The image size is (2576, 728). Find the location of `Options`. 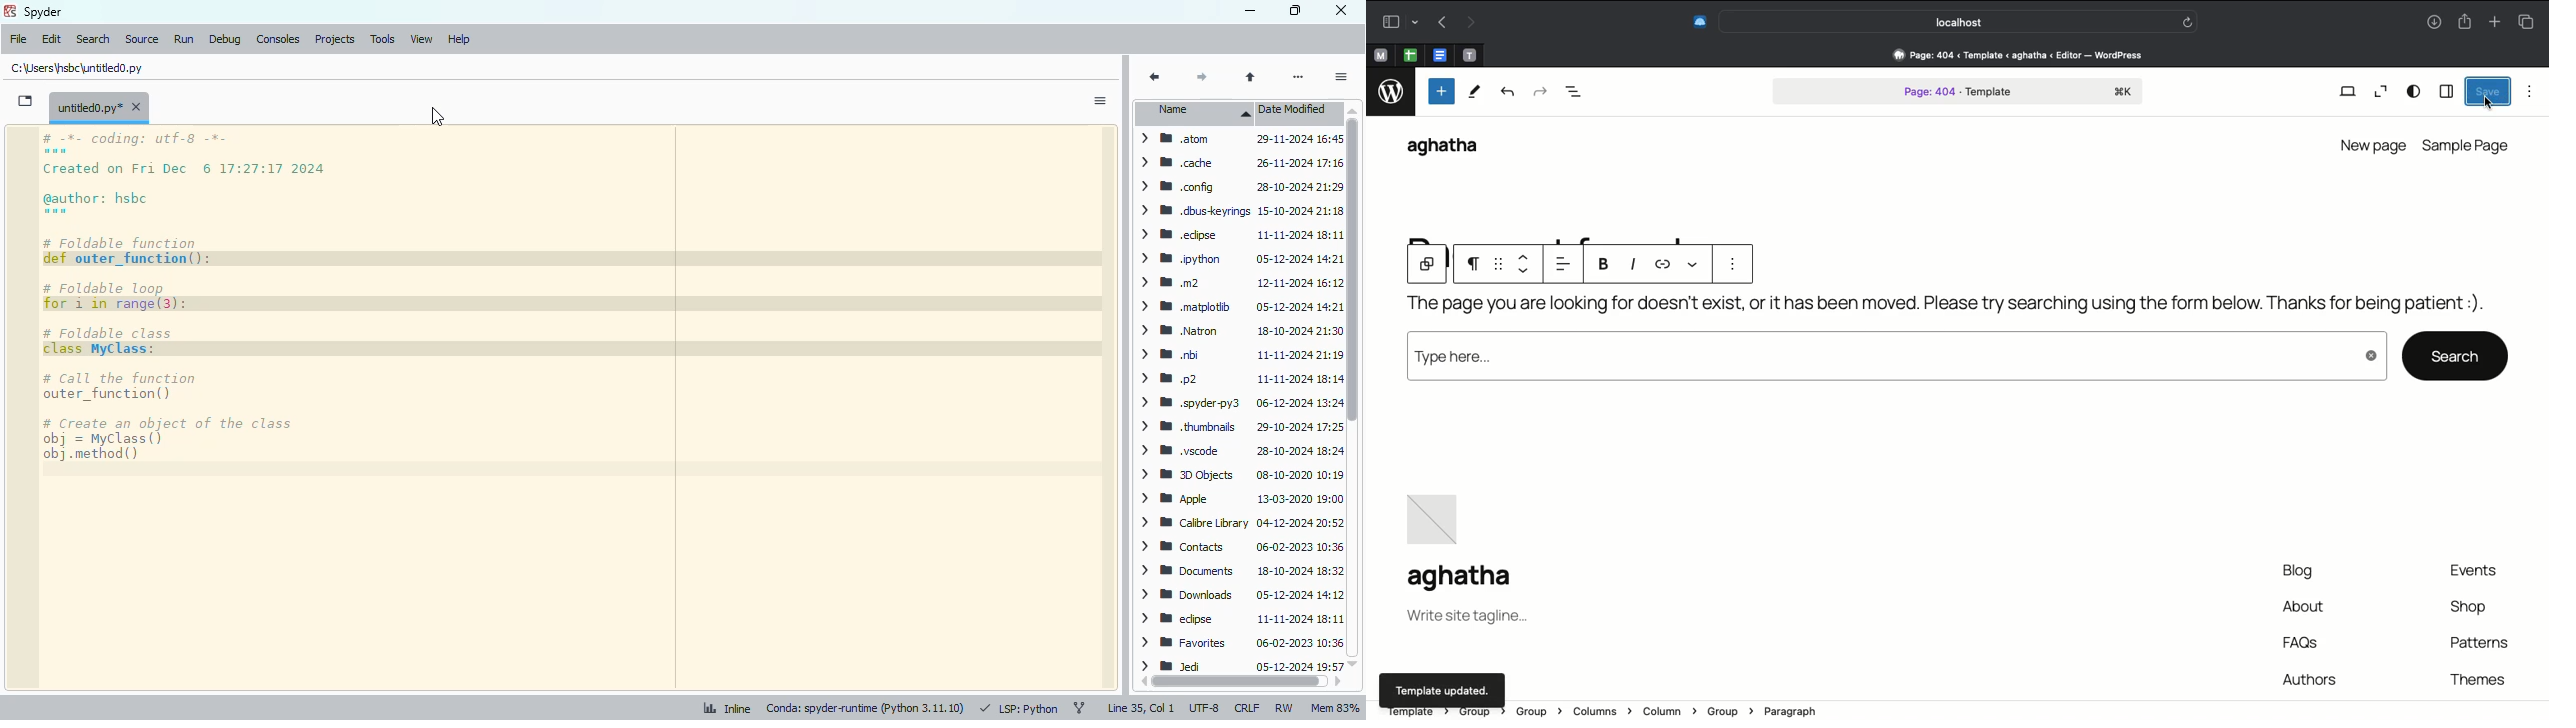

Options is located at coordinates (2531, 91).